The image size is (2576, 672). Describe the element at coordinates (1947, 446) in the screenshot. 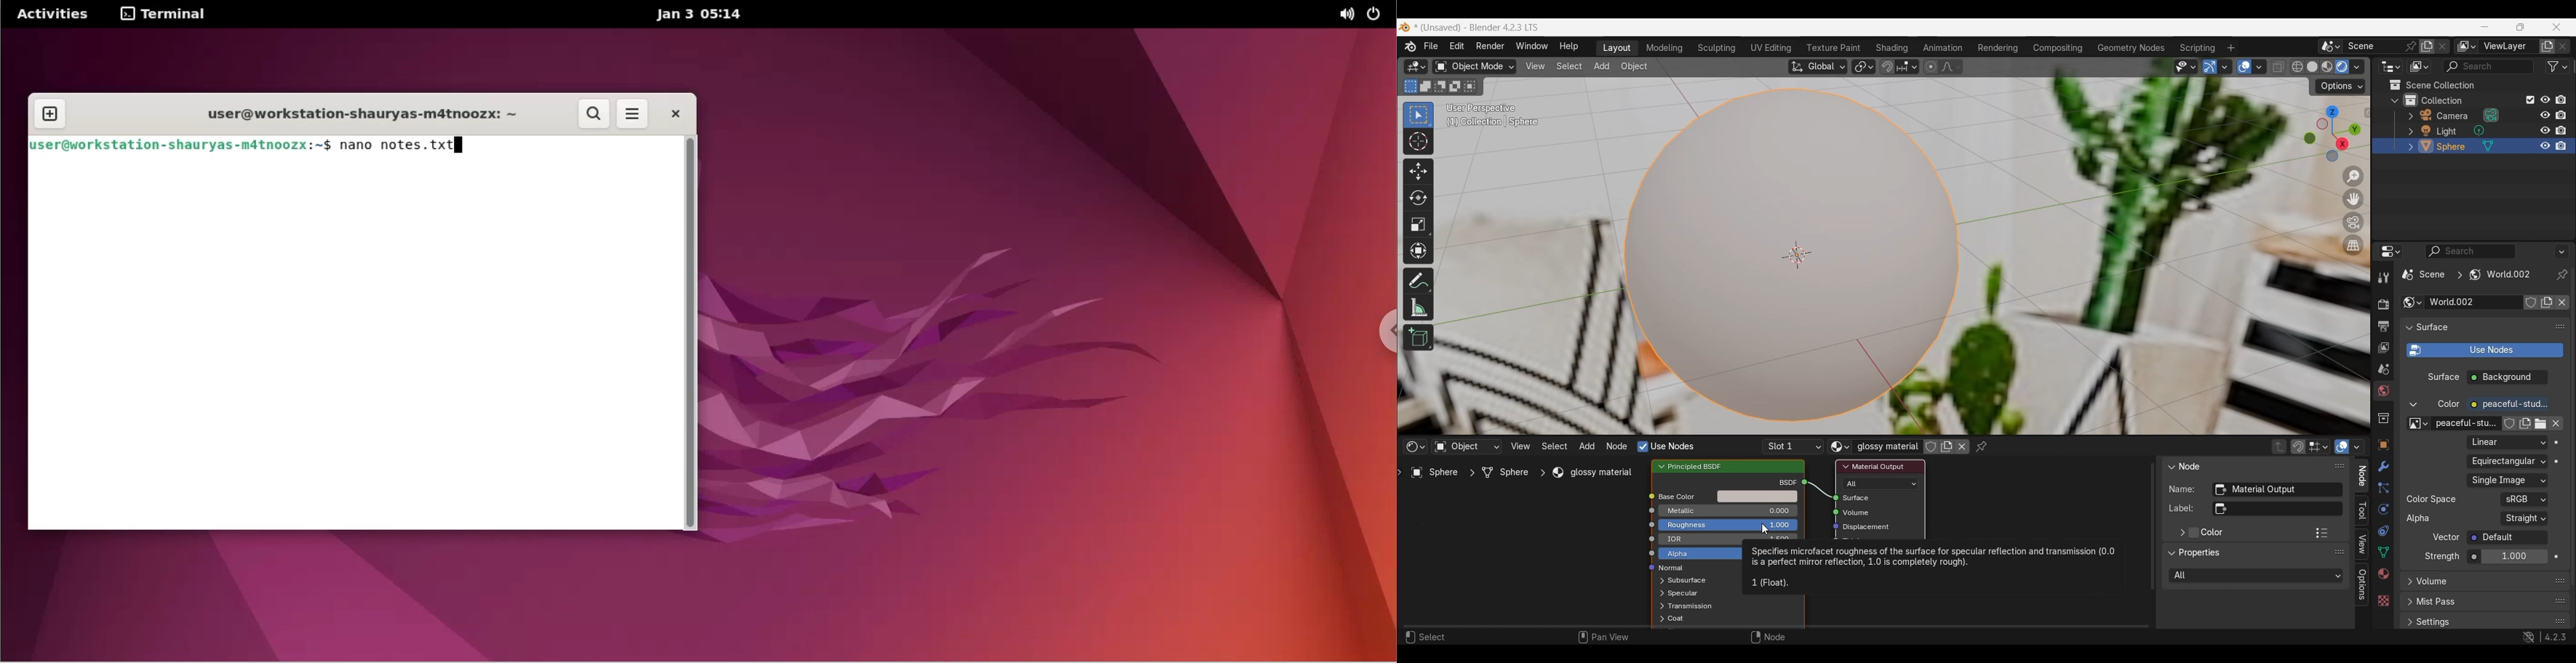

I see `Add new material` at that location.